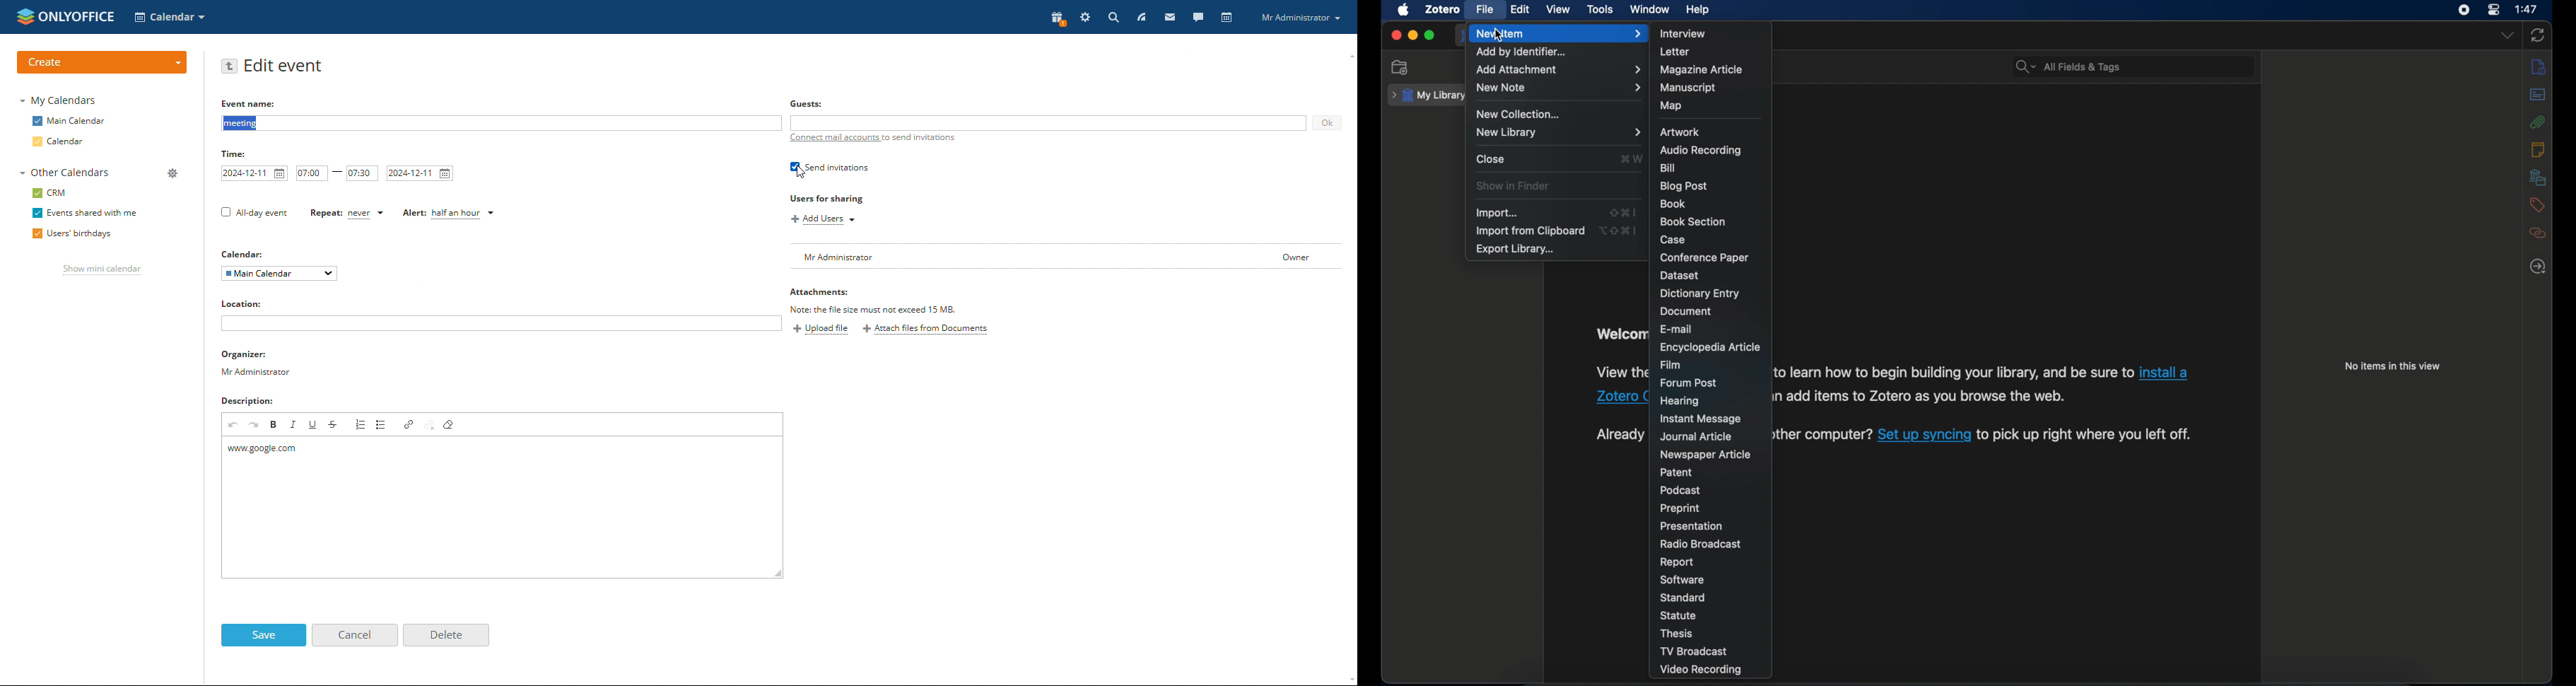 Image resolution: width=2576 pixels, height=700 pixels. What do you see at coordinates (2132, 65) in the screenshot?
I see `All Fields & Tags` at bounding box center [2132, 65].